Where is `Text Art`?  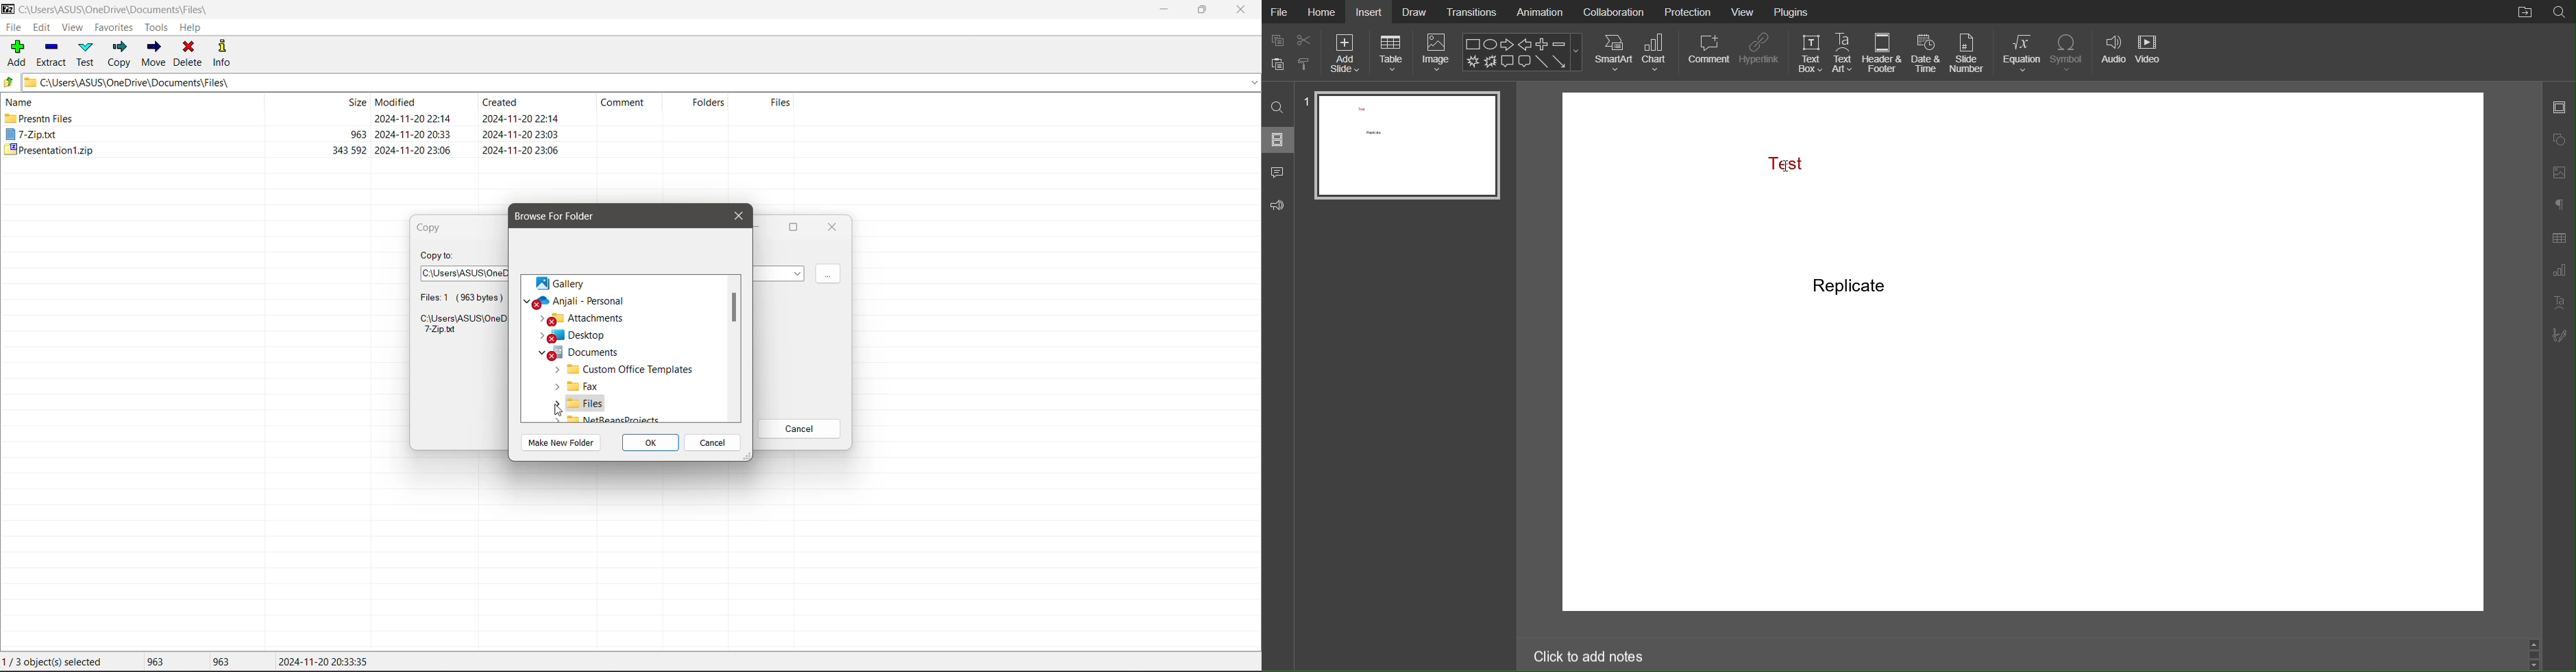 Text Art is located at coordinates (2557, 303).